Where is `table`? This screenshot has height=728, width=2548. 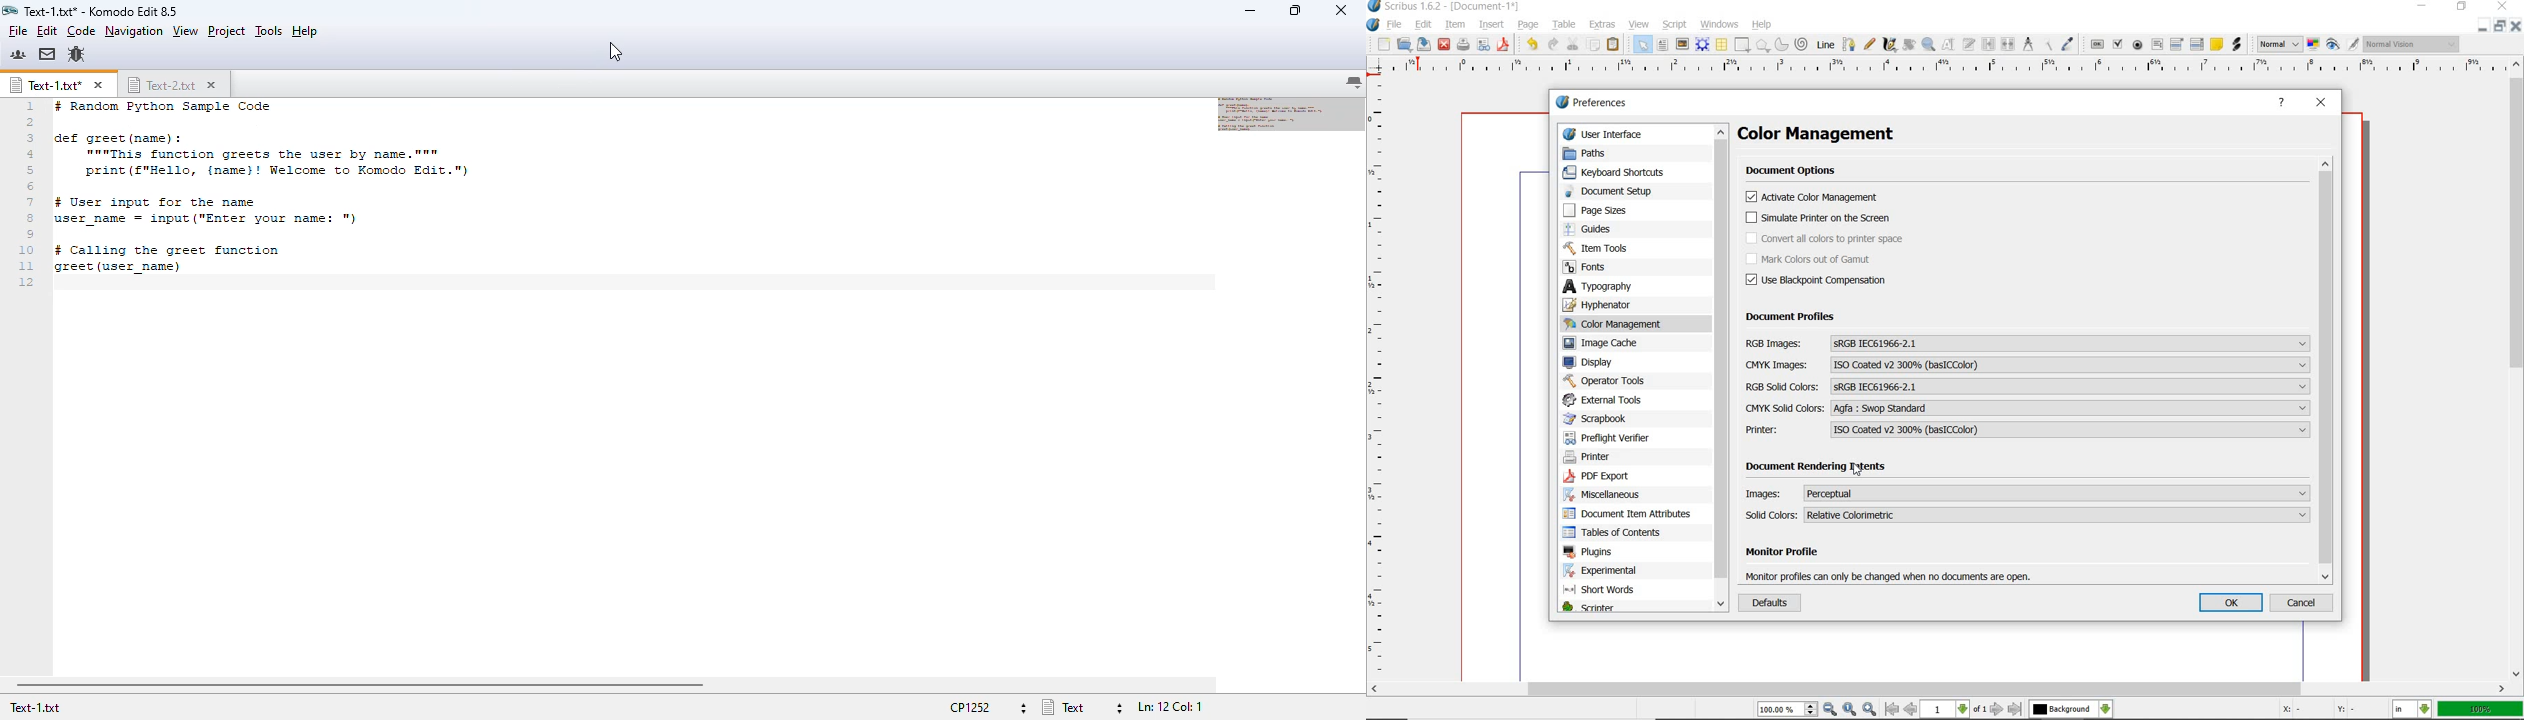
table is located at coordinates (1565, 23).